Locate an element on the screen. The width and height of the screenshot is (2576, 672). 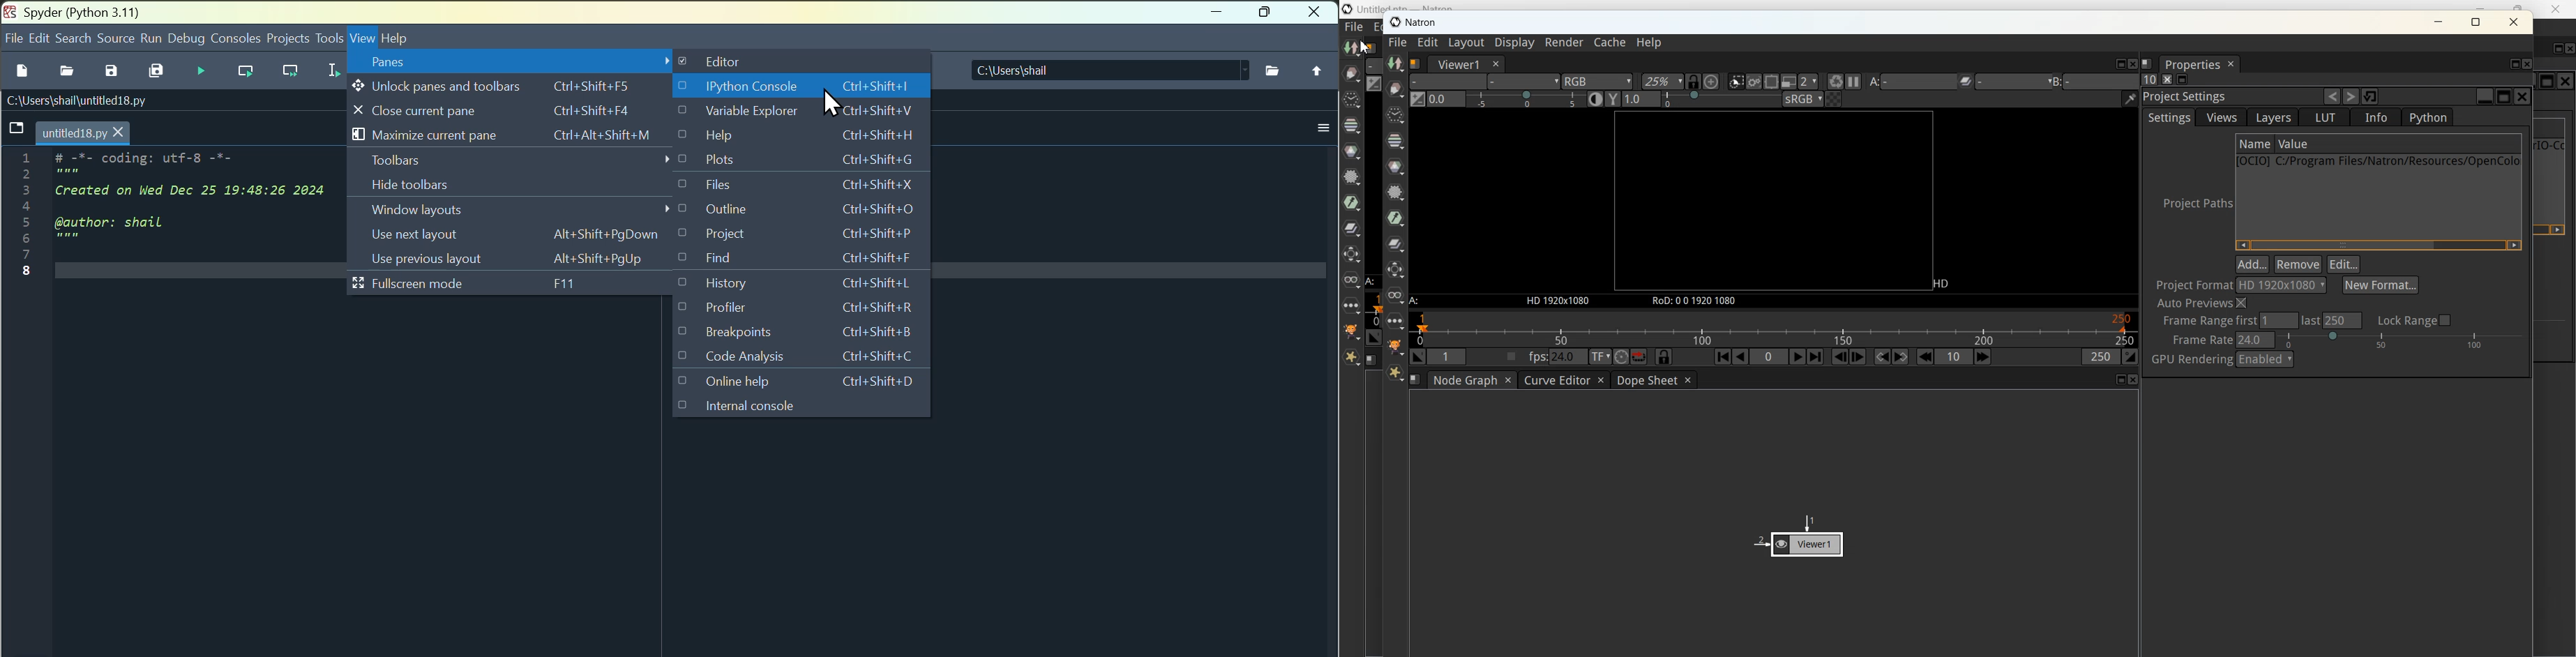
C:\Users\shail is located at coordinates (1110, 70).